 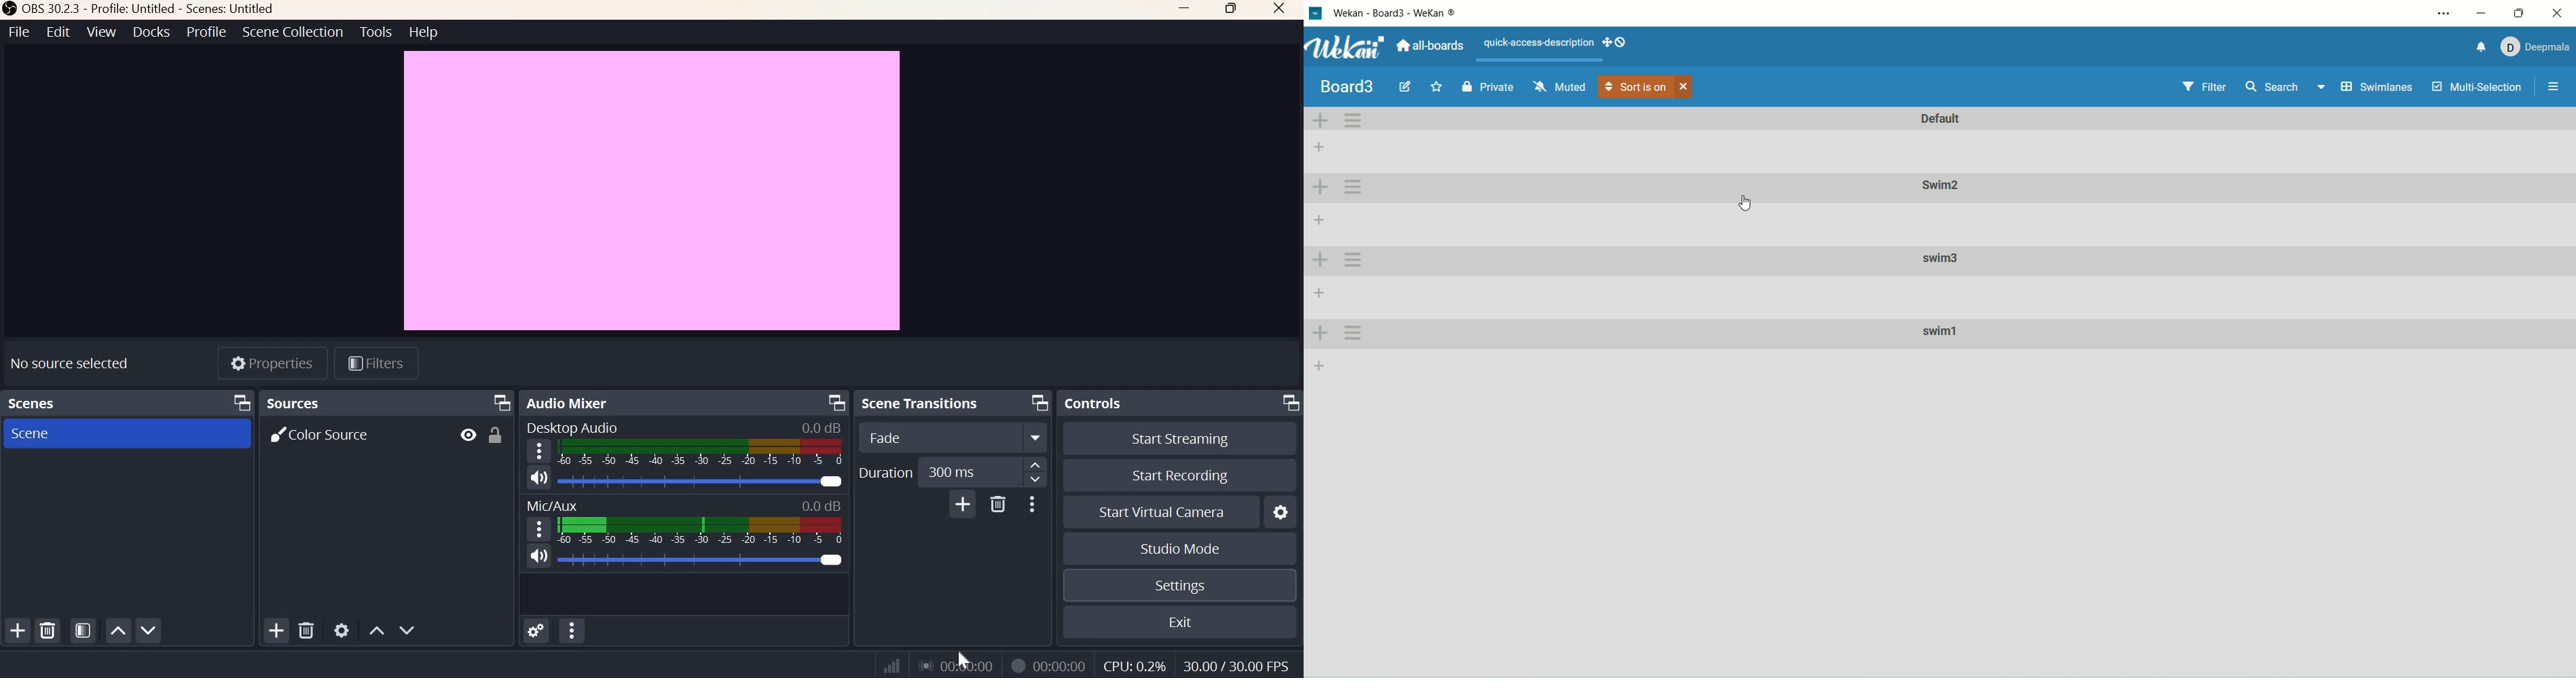 I want to click on Speaker Icon, so click(x=538, y=556).